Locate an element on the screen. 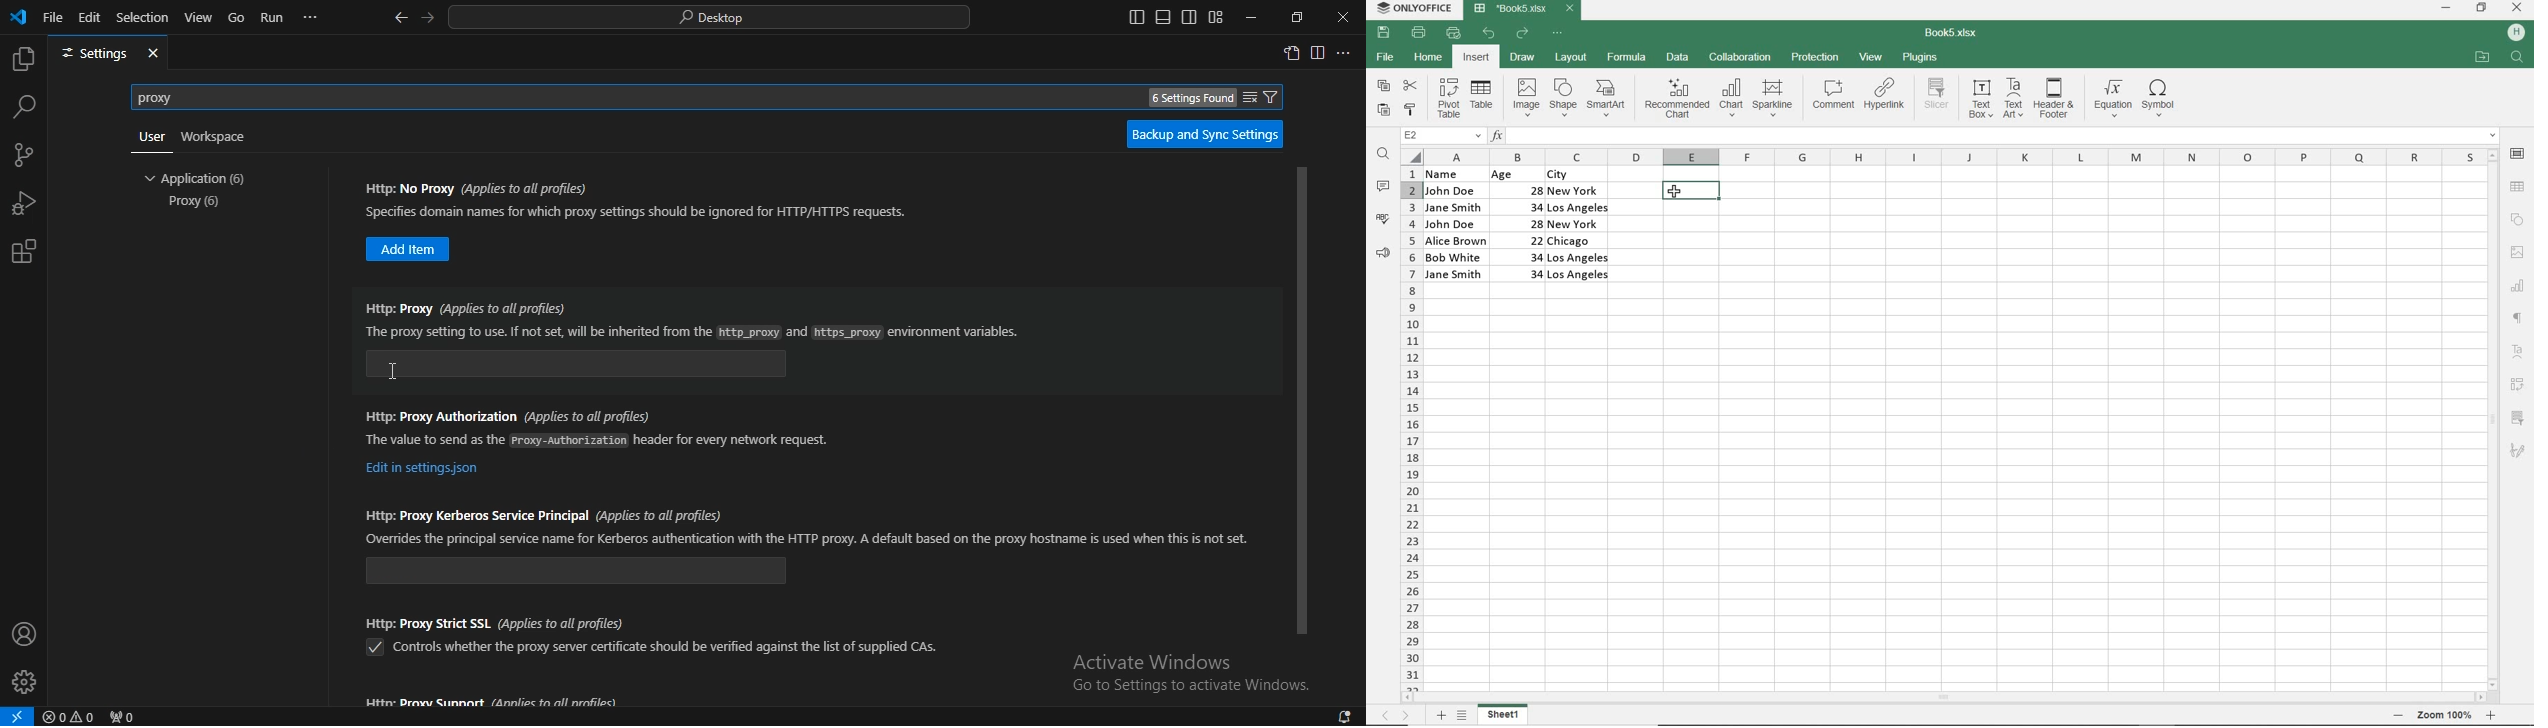 The height and width of the screenshot is (728, 2548). https: no proxy is located at coordinates (479, 188).